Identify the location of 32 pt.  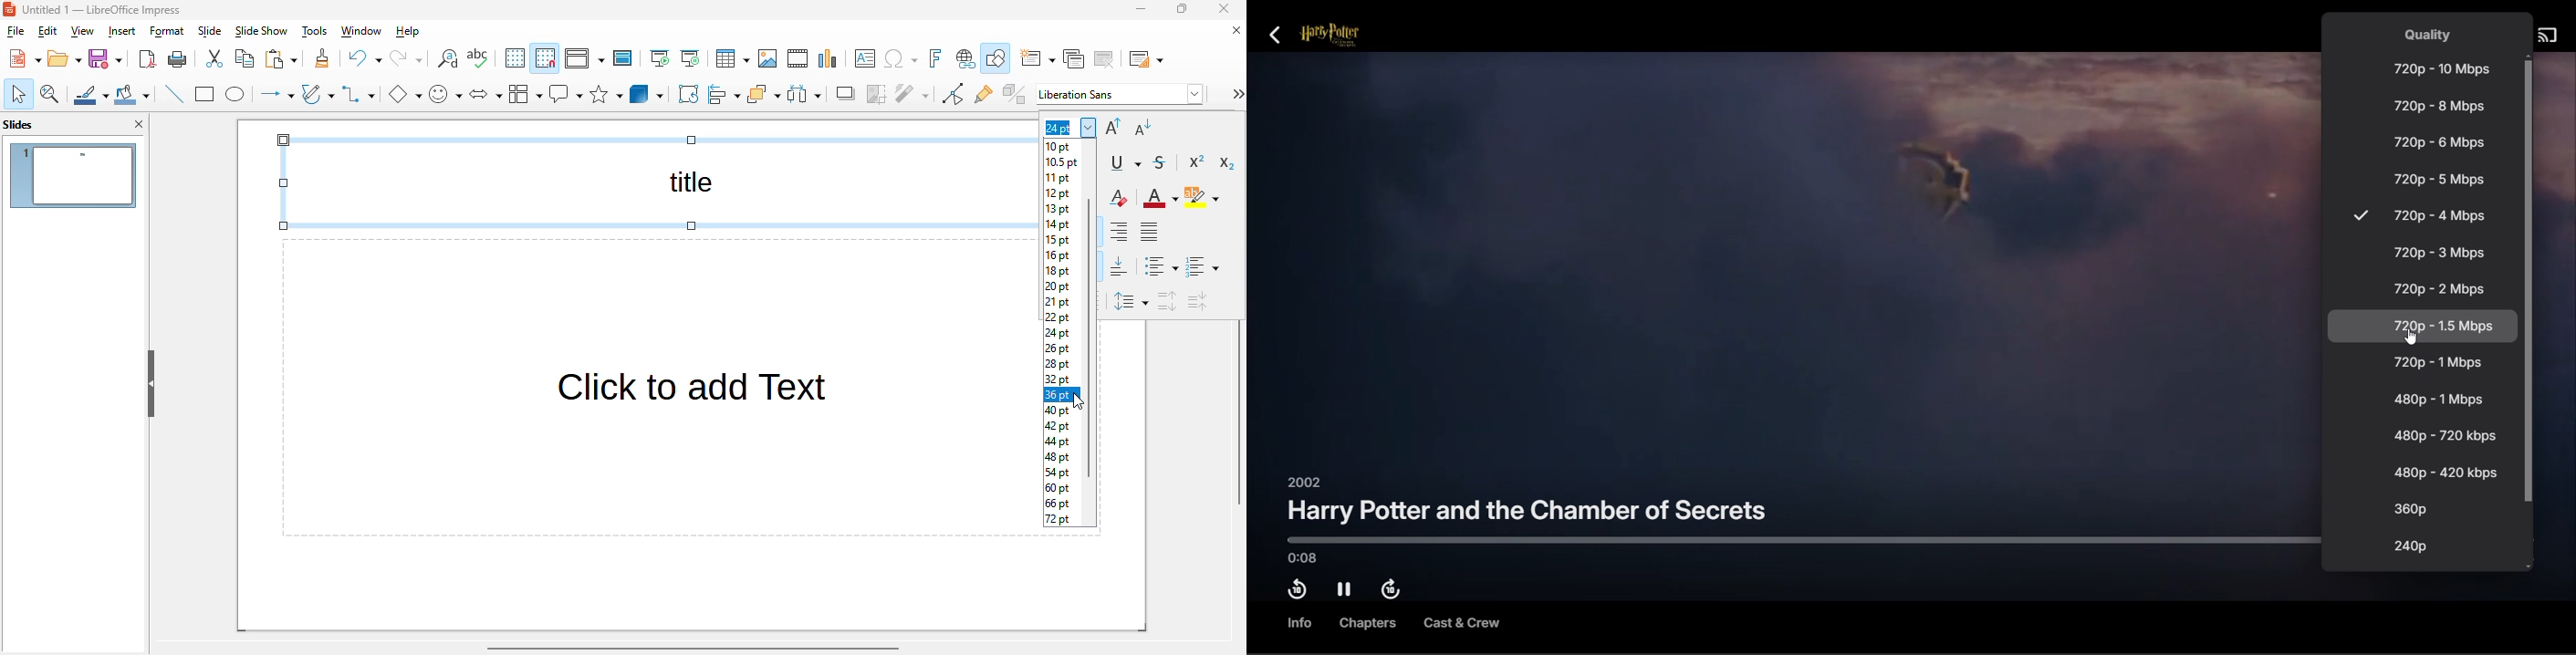
(1058, 379).